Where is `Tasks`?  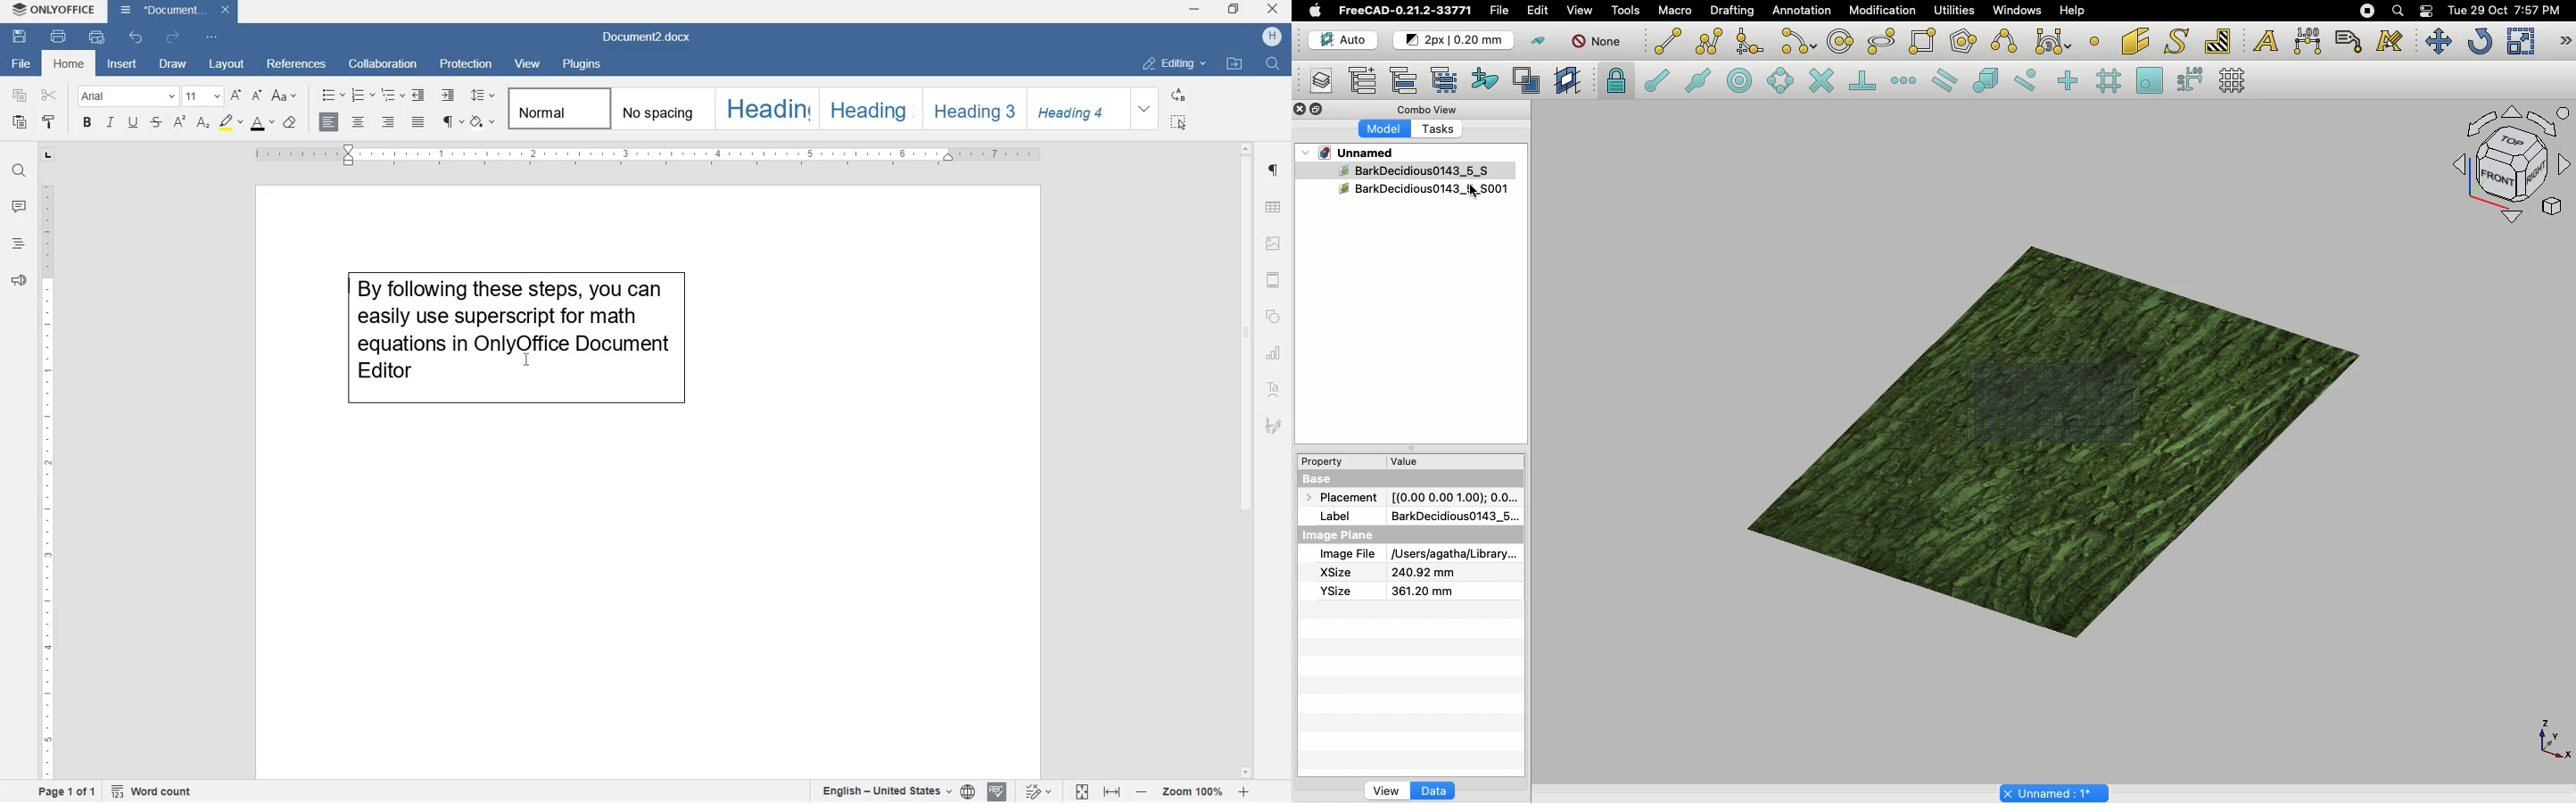 Tasks is located at coordinates (1443, 130).